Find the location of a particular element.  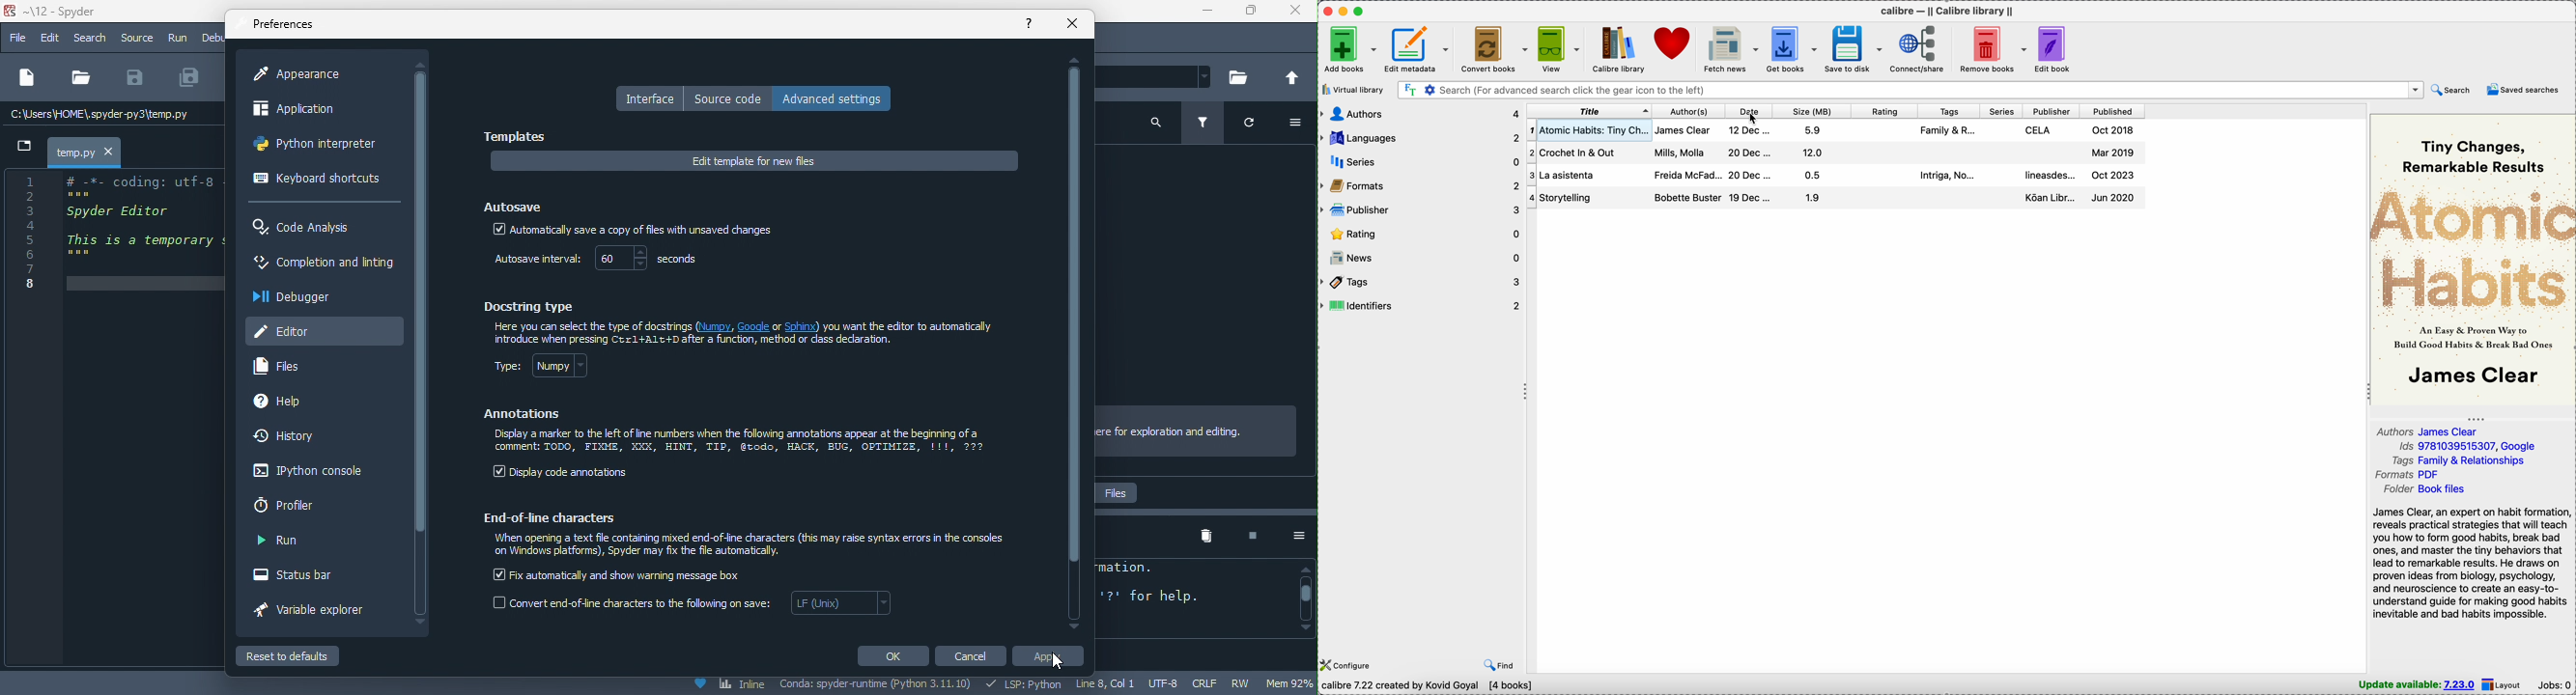

 is located at coordinates (1294, 77).